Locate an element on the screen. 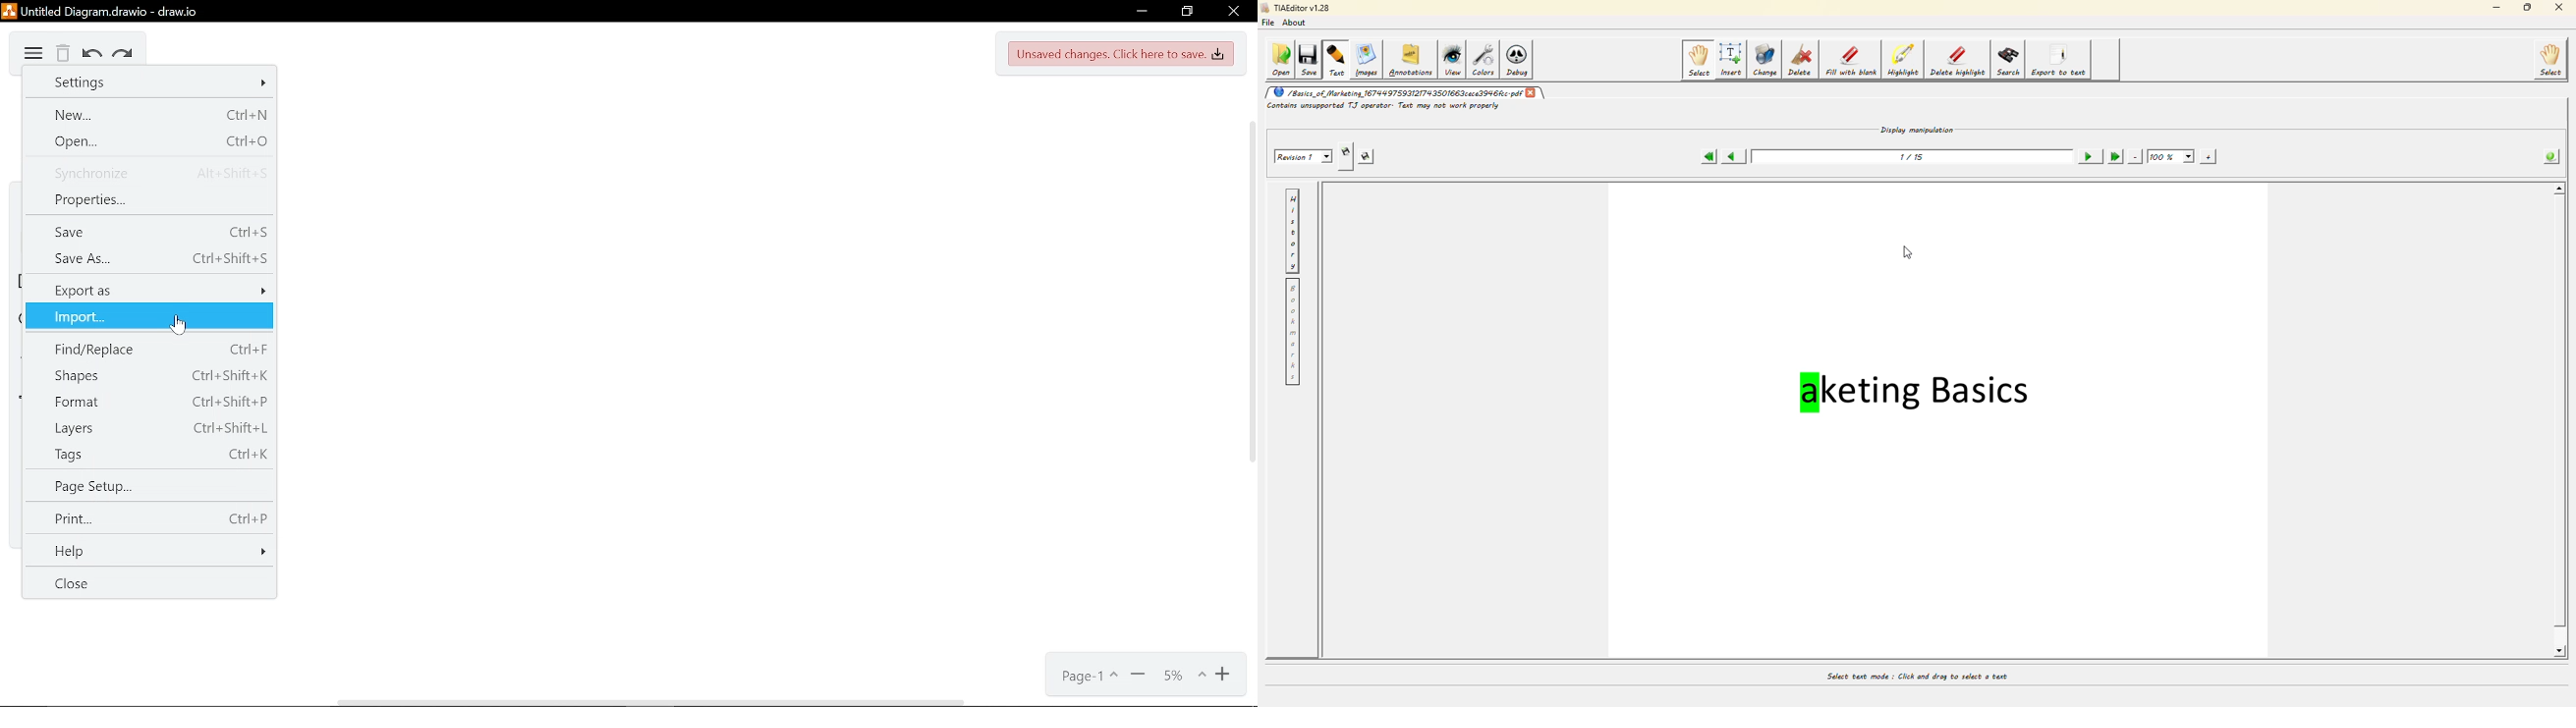  Format (shortcut Ctrl+Shift+P) is located at coordinates (149, 403).